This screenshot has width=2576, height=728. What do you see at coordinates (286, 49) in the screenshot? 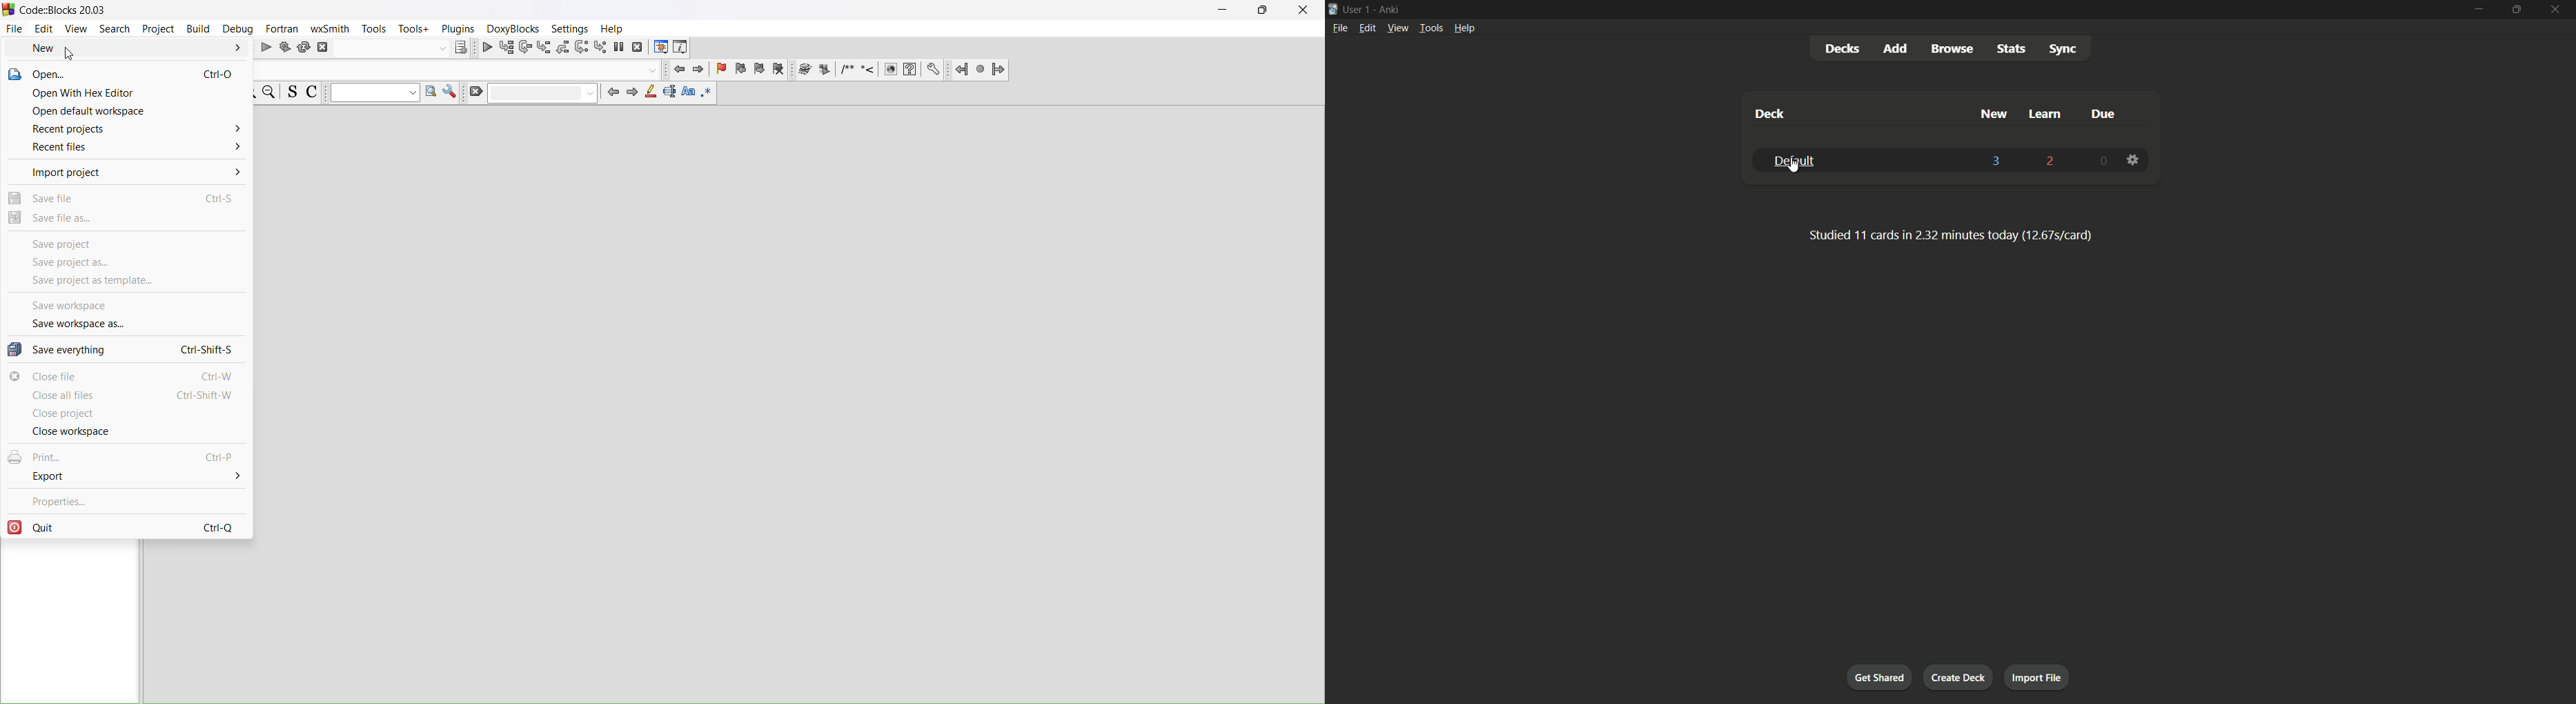
I see `build and run` at bounding box center [286, 49].